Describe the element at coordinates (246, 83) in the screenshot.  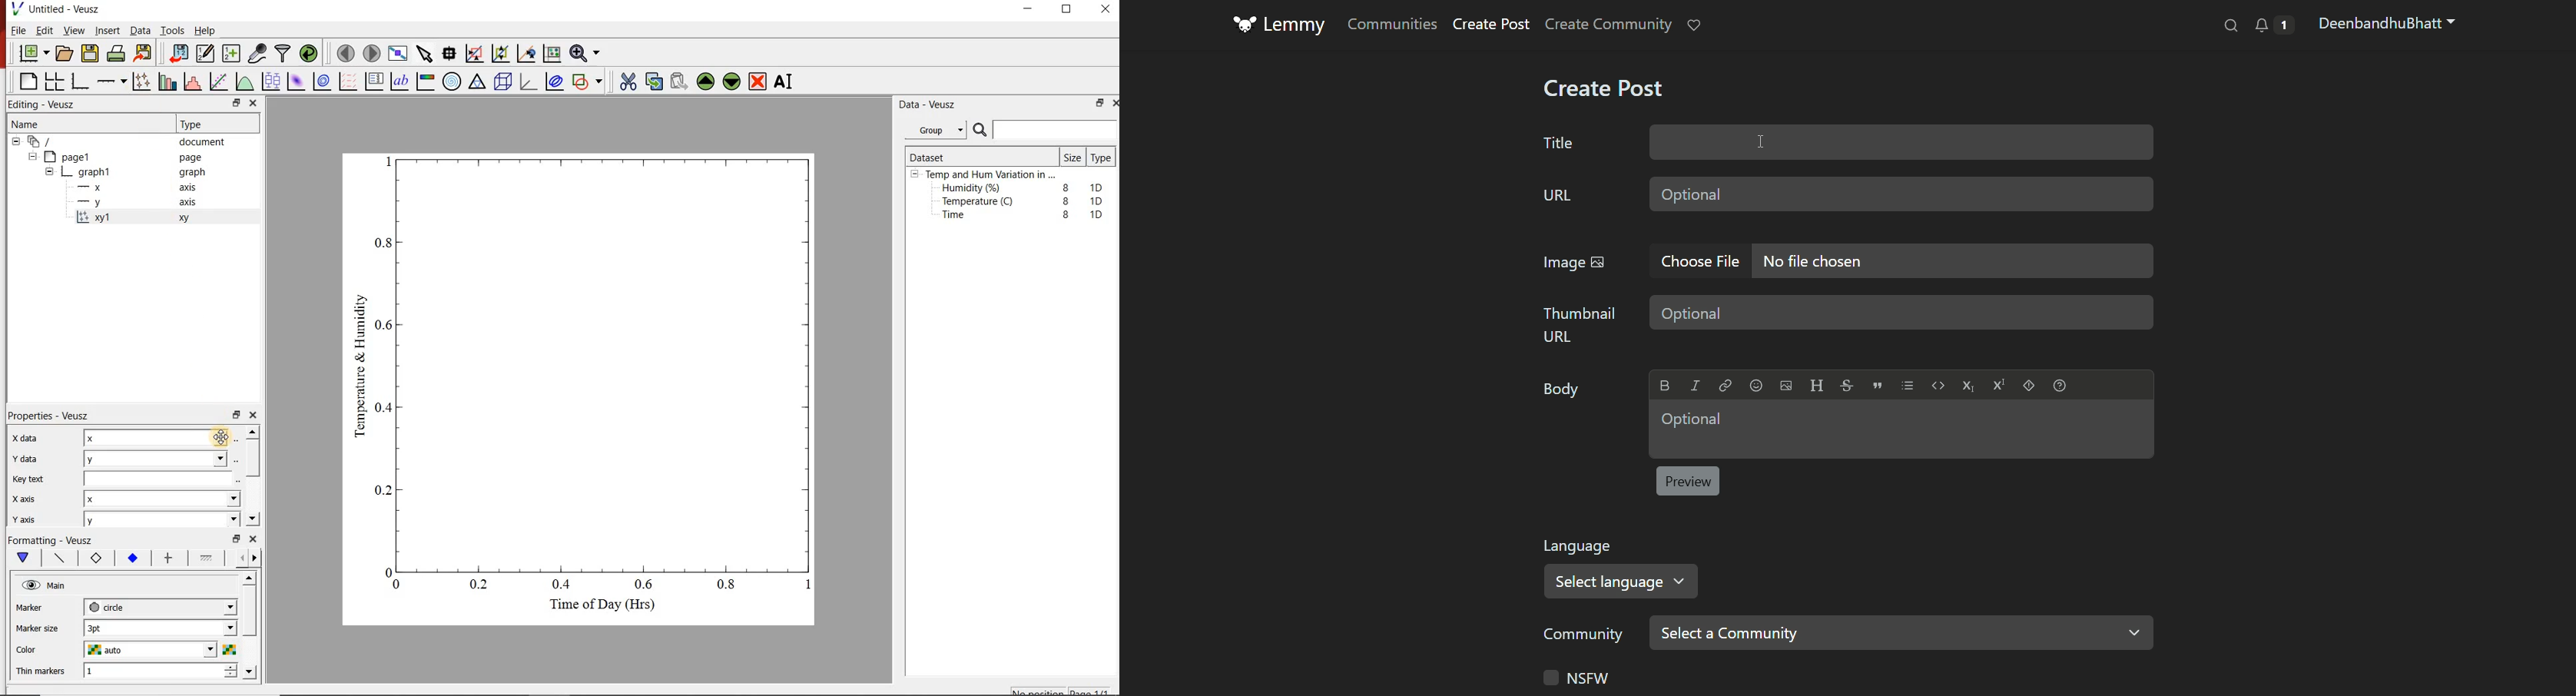
I see `plot a function` at that location.